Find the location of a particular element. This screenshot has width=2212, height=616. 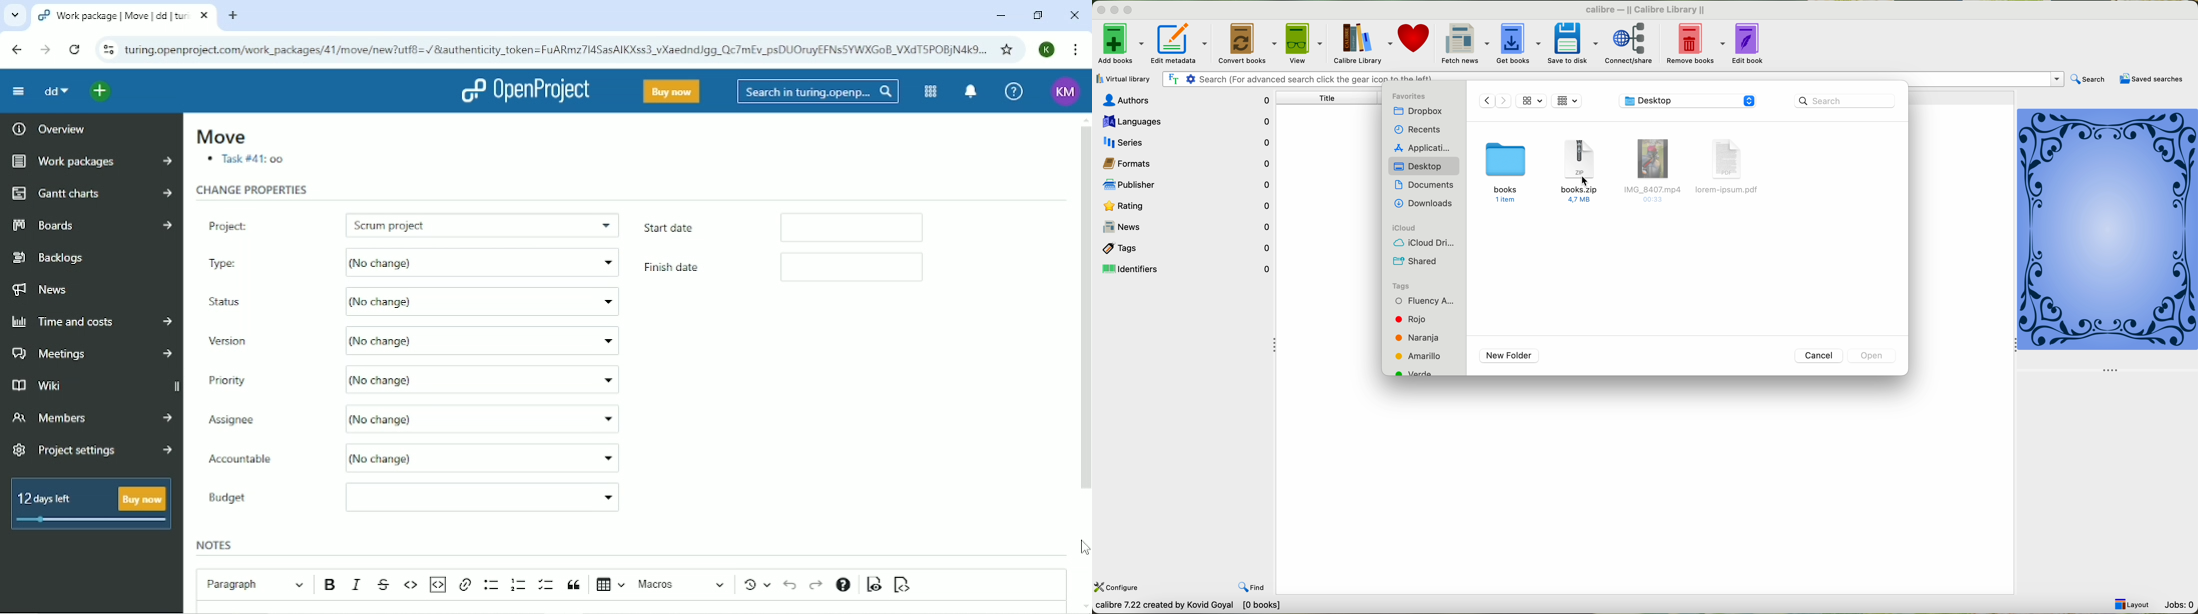

dd is located at coordinates (56, 91).